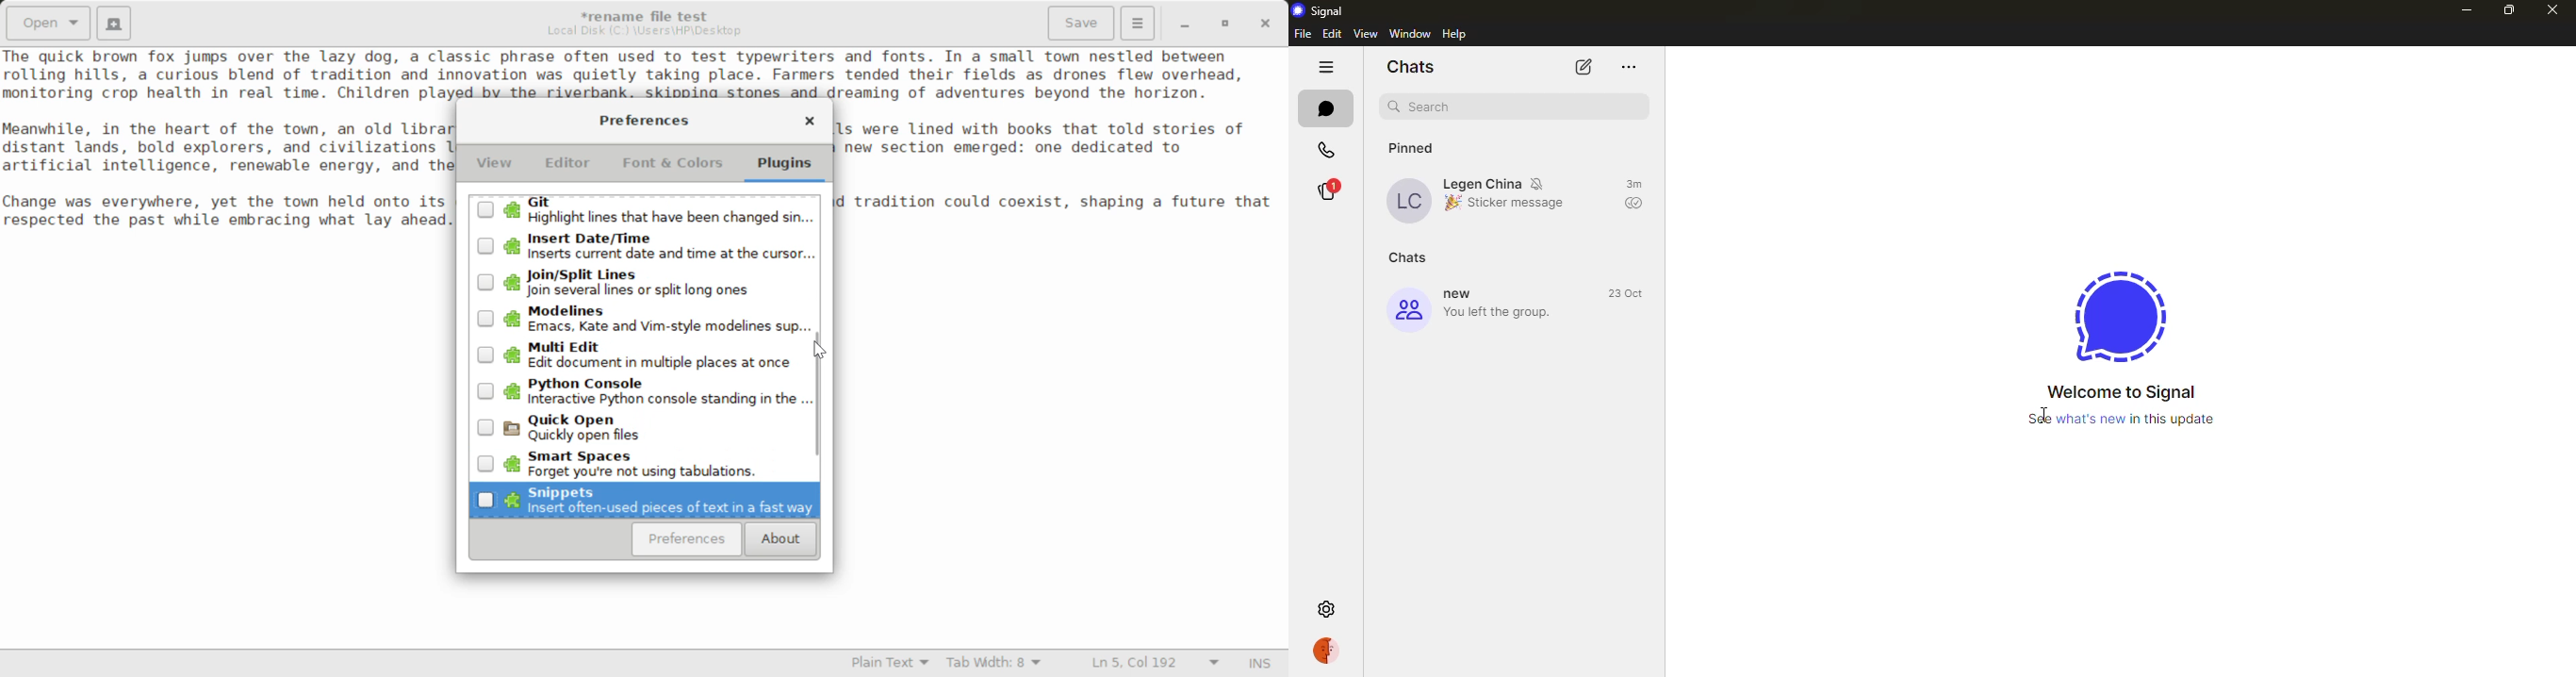 The height and width of the screenshot is (700, 2576). What do you see at coordinates (1452, 204) in the screenshot?
I see `emoji` at bounding box center [1452, 204].